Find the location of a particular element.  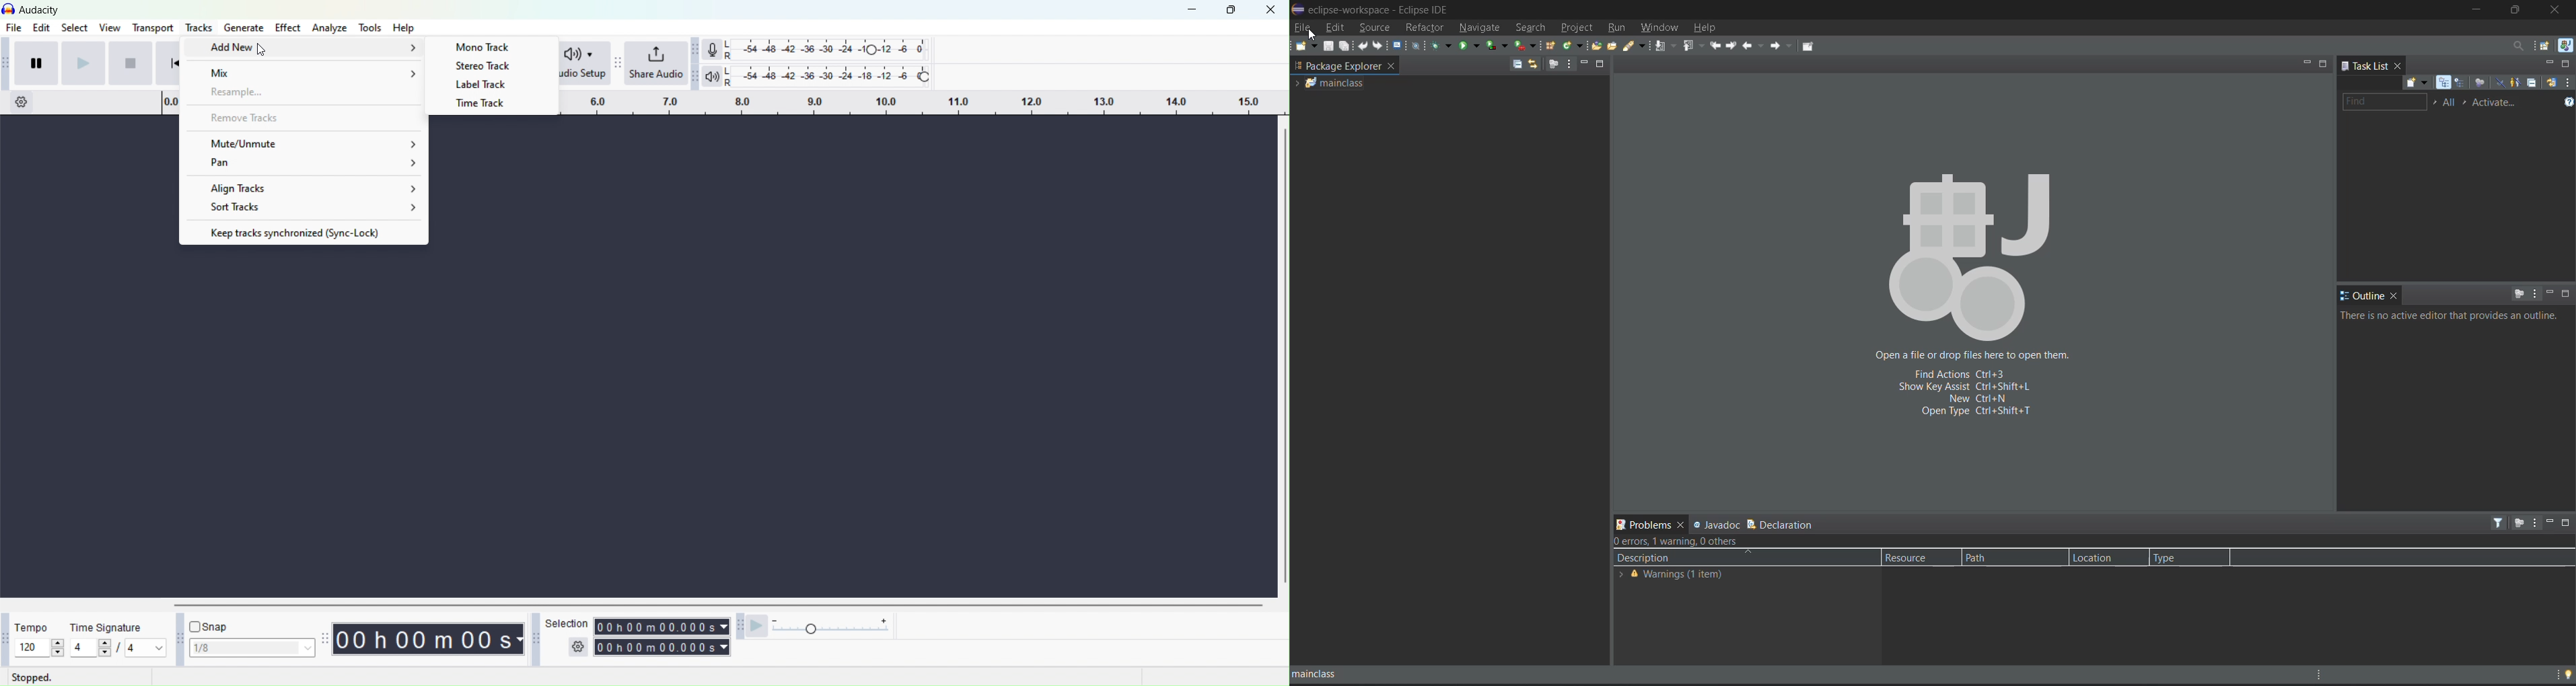

Timing of track is located at coordinates (660, 646).